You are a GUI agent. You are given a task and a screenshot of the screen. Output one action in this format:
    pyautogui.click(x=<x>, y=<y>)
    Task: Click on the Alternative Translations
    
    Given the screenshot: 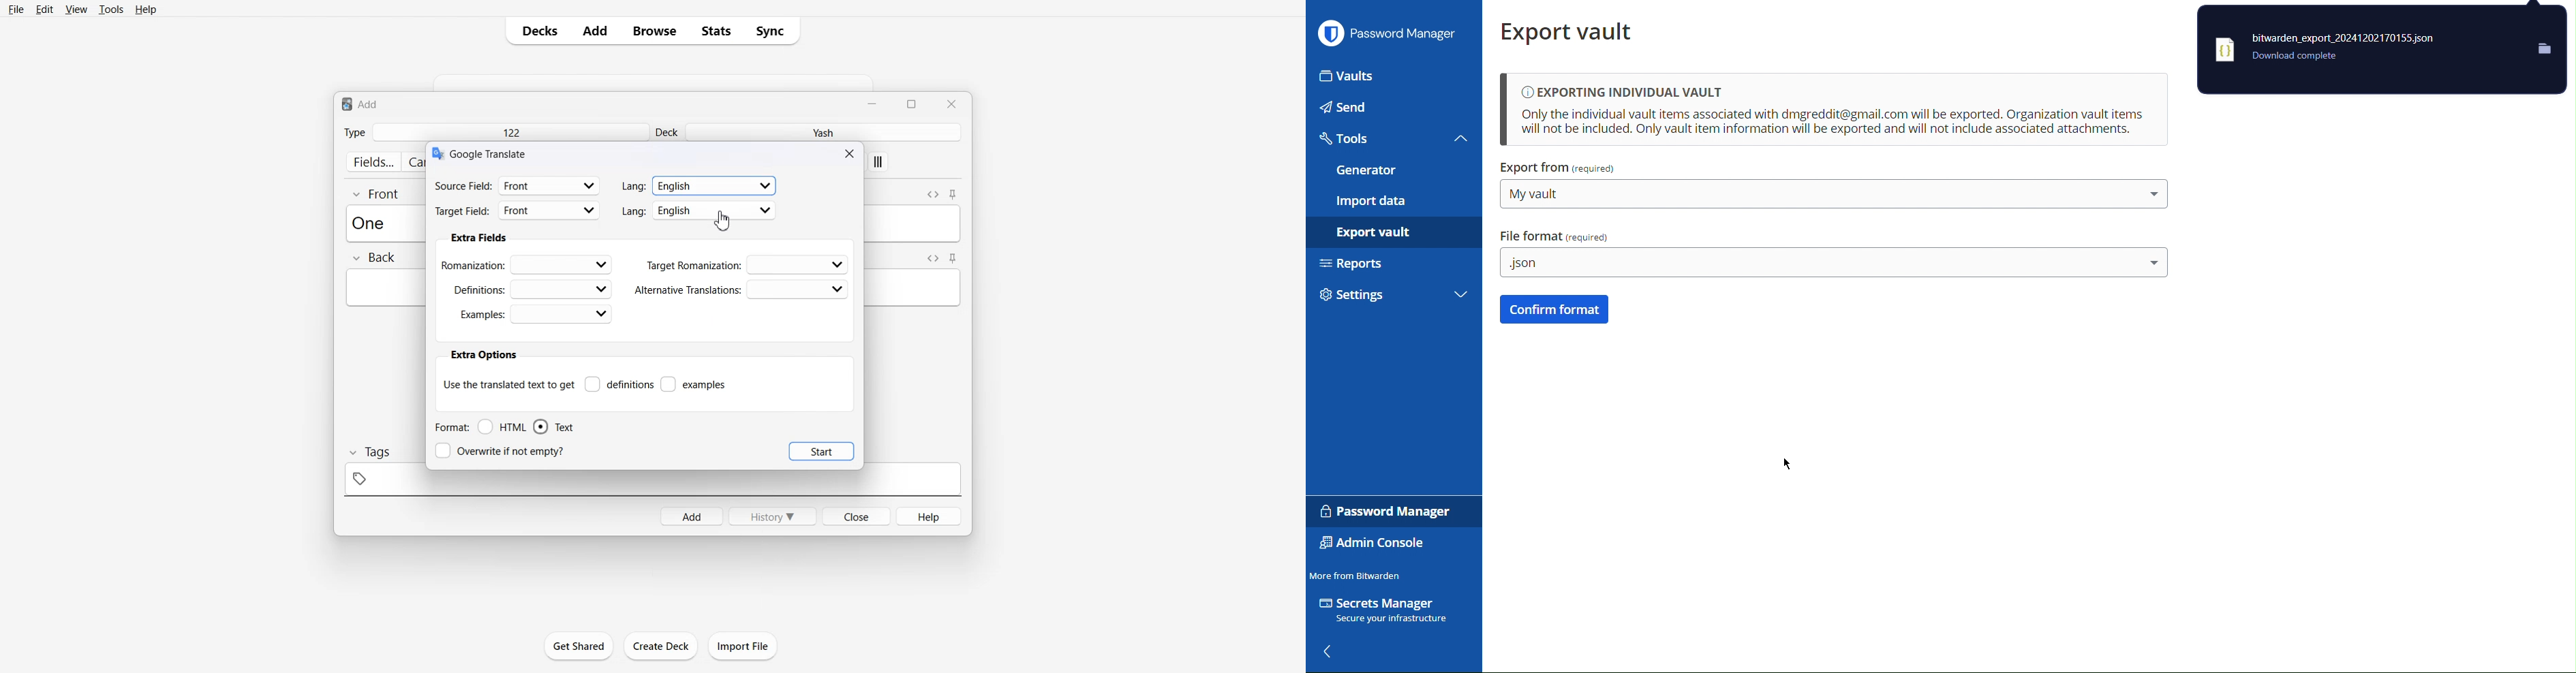 What is the action you would take?
    pyautogui.click(x=741, y=290)
    